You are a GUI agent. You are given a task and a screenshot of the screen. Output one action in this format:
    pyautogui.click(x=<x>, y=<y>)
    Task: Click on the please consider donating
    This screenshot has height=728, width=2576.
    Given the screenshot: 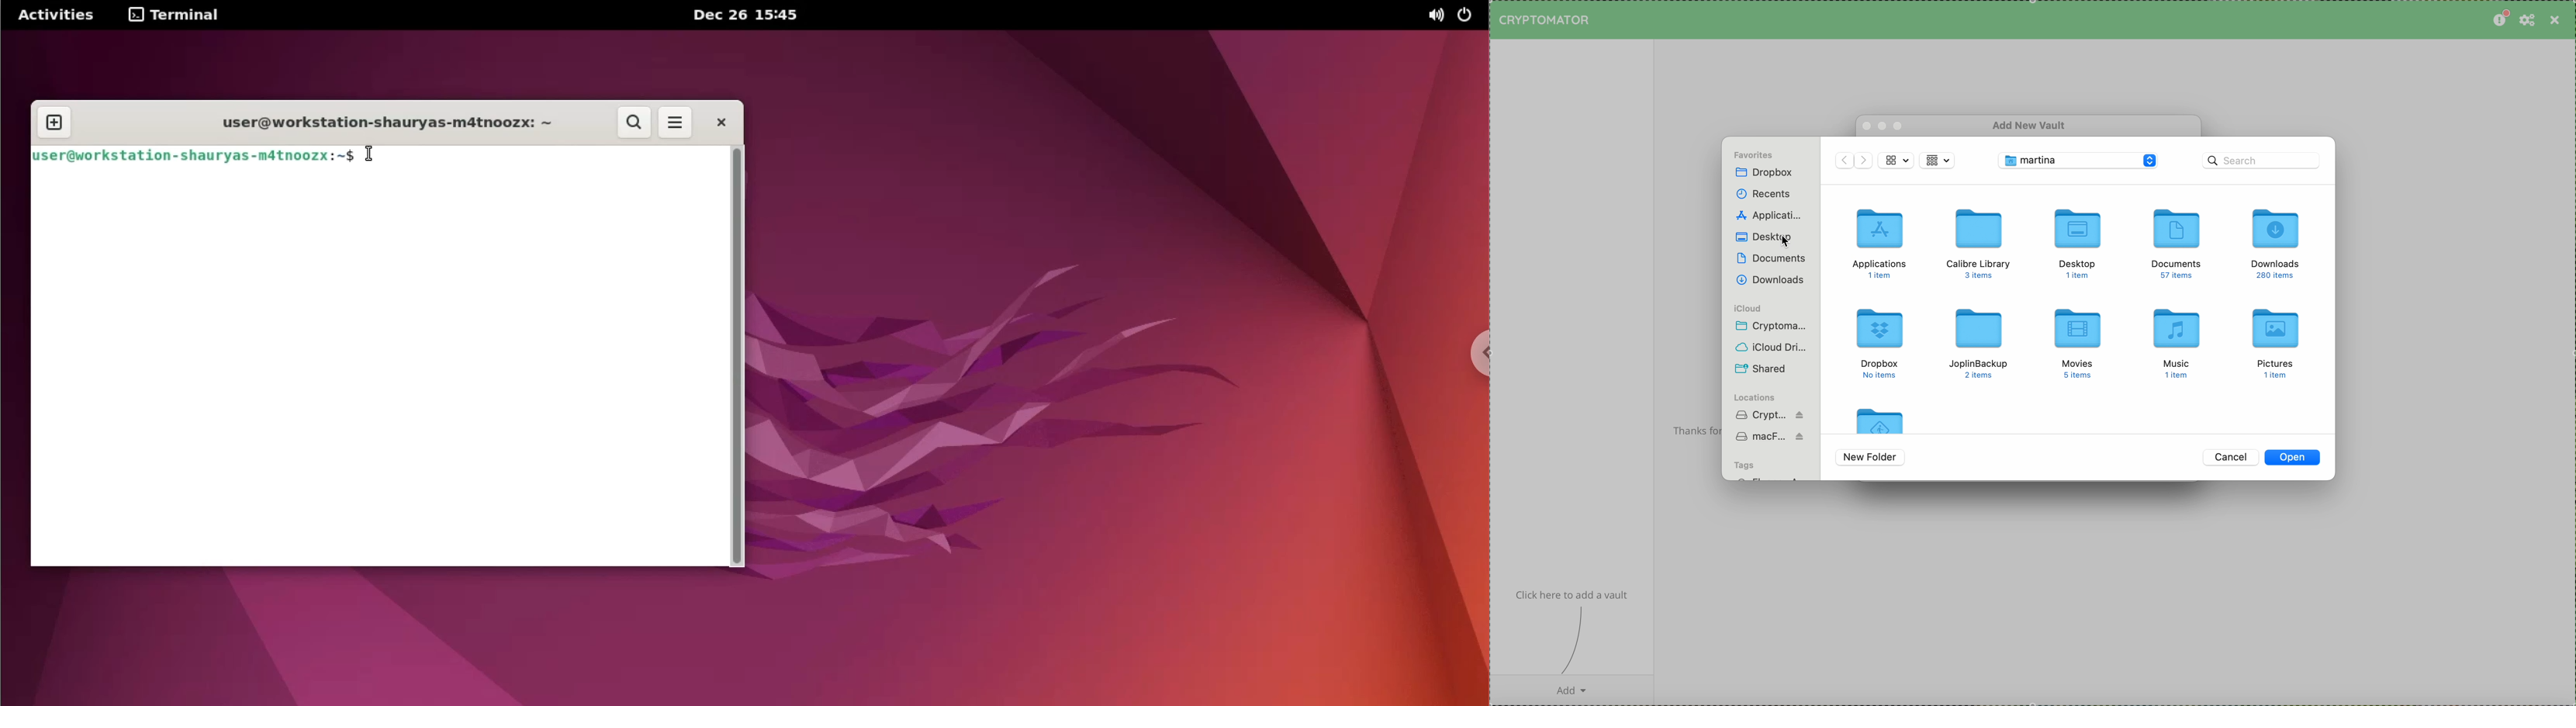 What is the action you would take?
    pyautogui.click(x=2501, y=19)
    